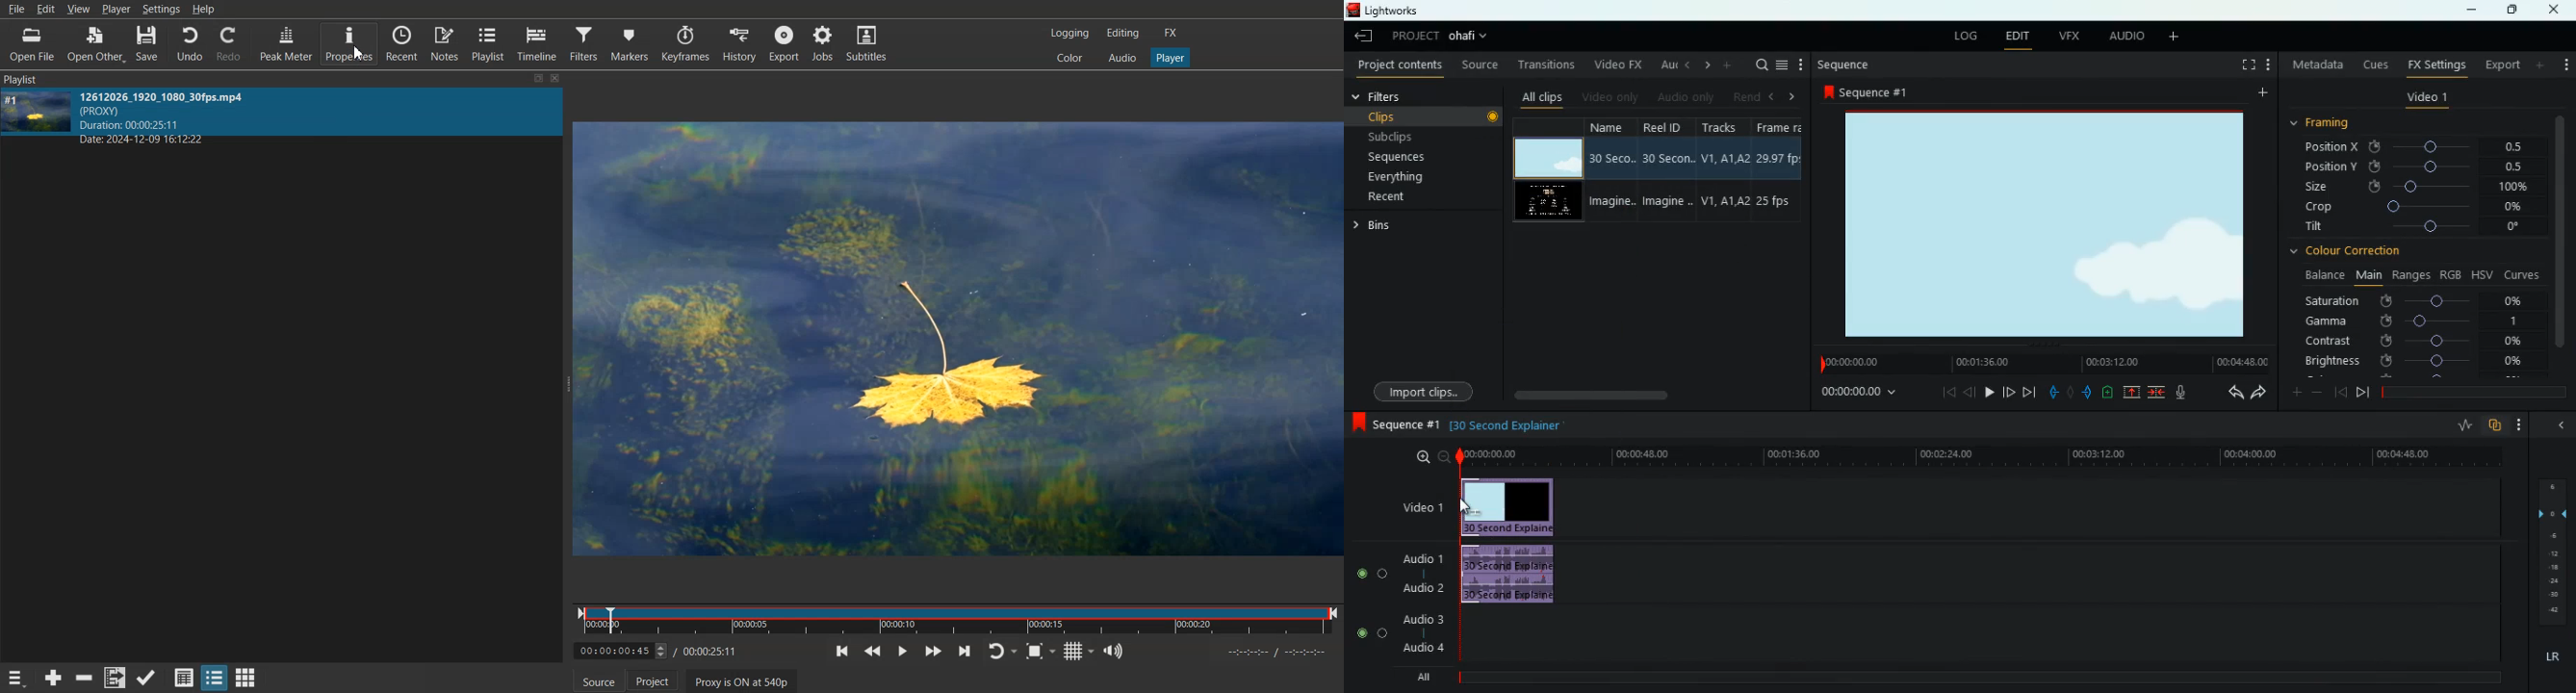 This screenshot has width=2576, height=700. I want to click on Cursor, so click(359, 53).